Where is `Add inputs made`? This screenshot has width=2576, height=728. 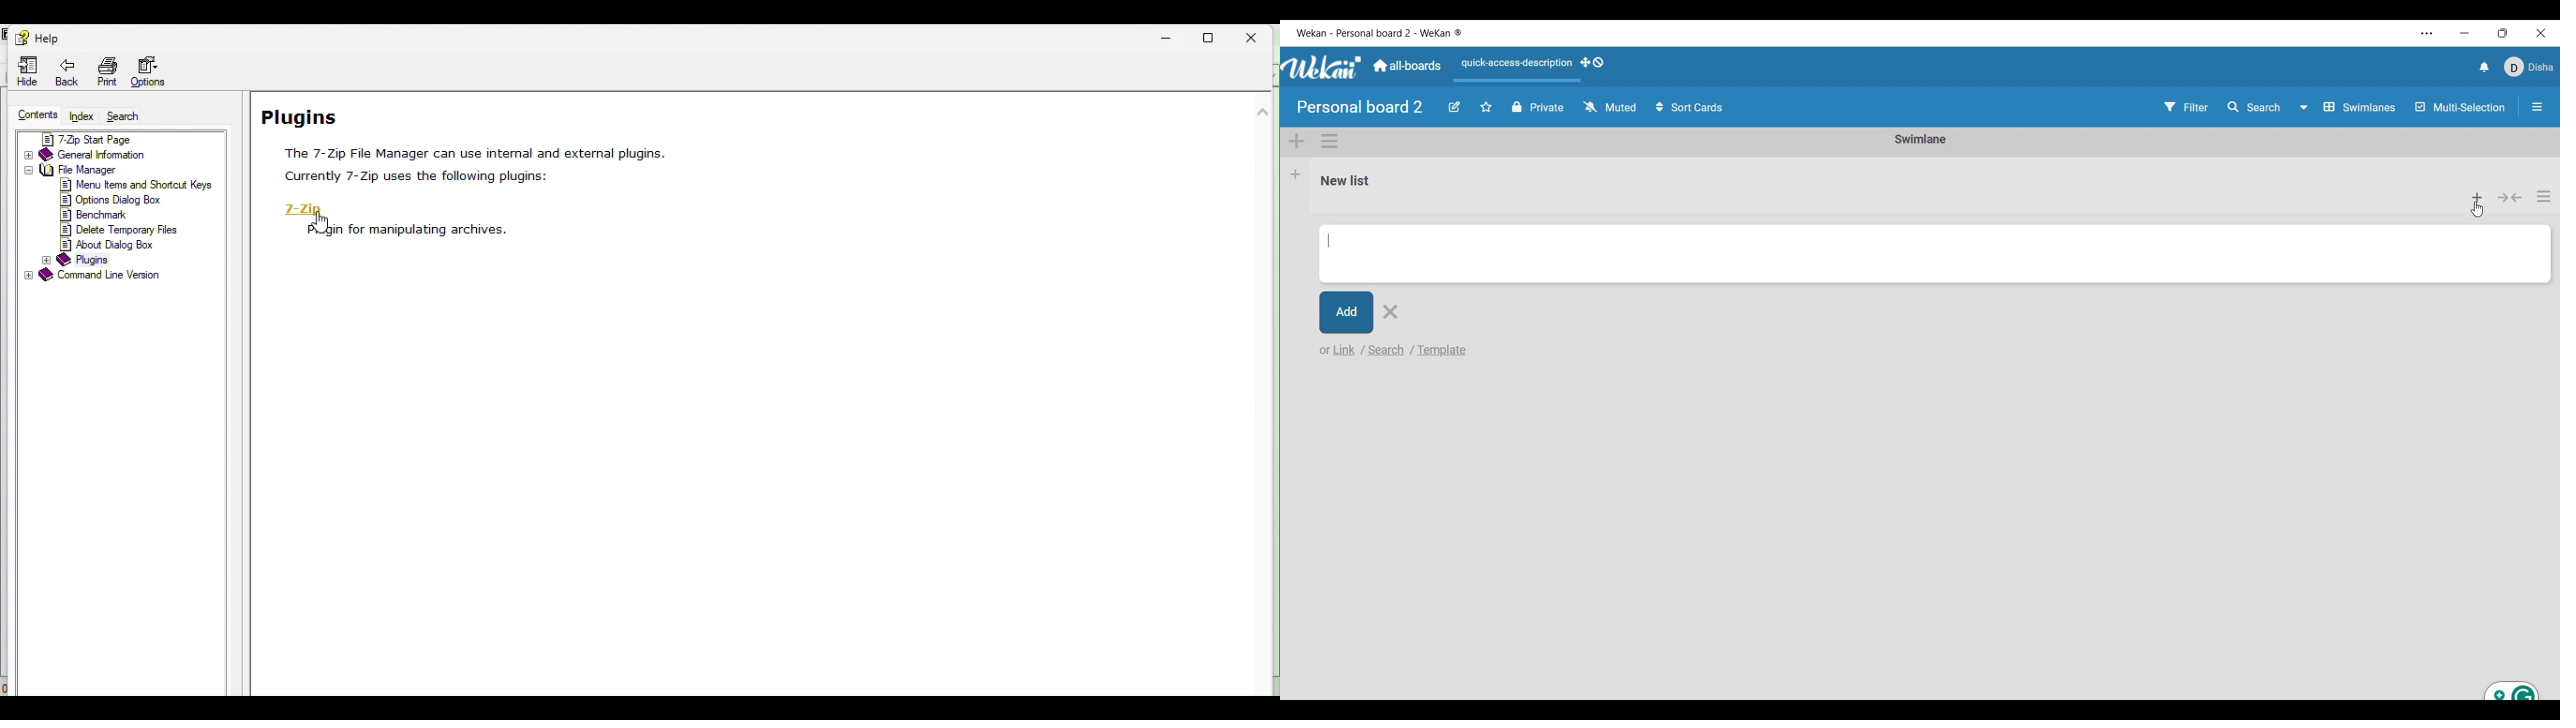
Add inputs made is located at coordinates (1347, 313).